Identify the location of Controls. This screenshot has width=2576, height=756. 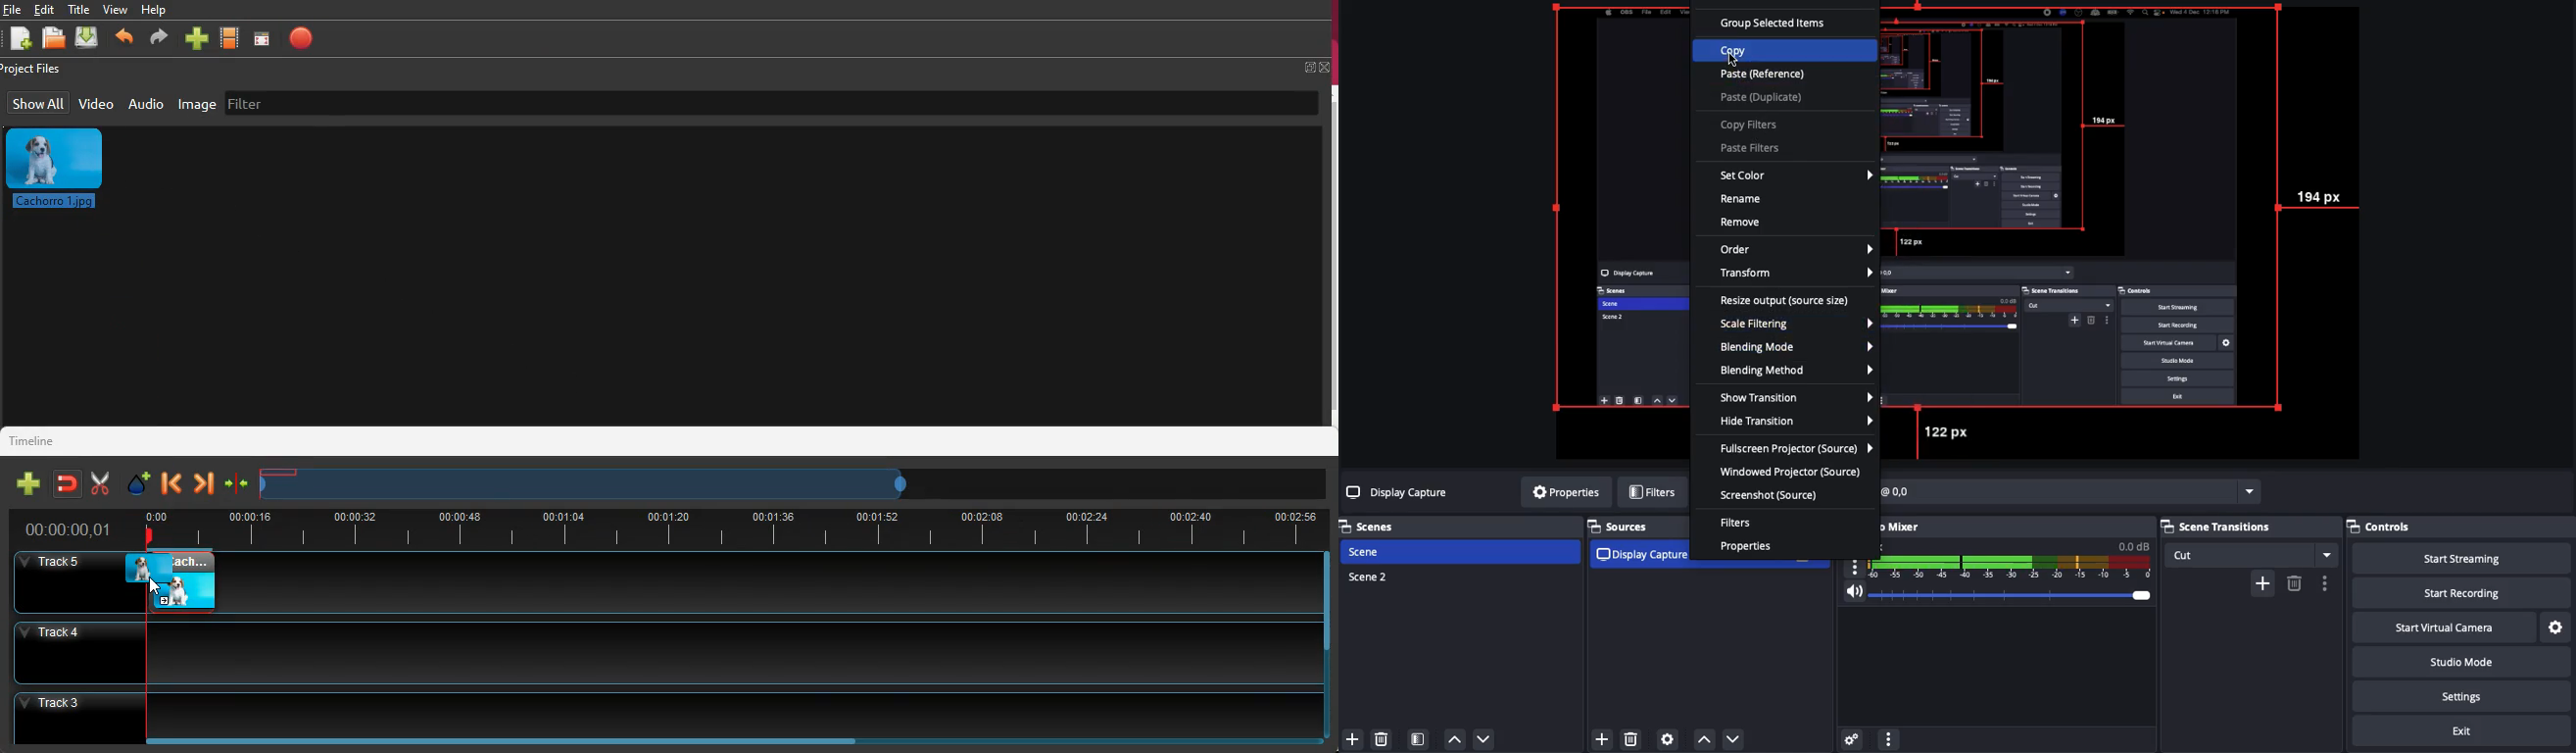
(2381, 526).